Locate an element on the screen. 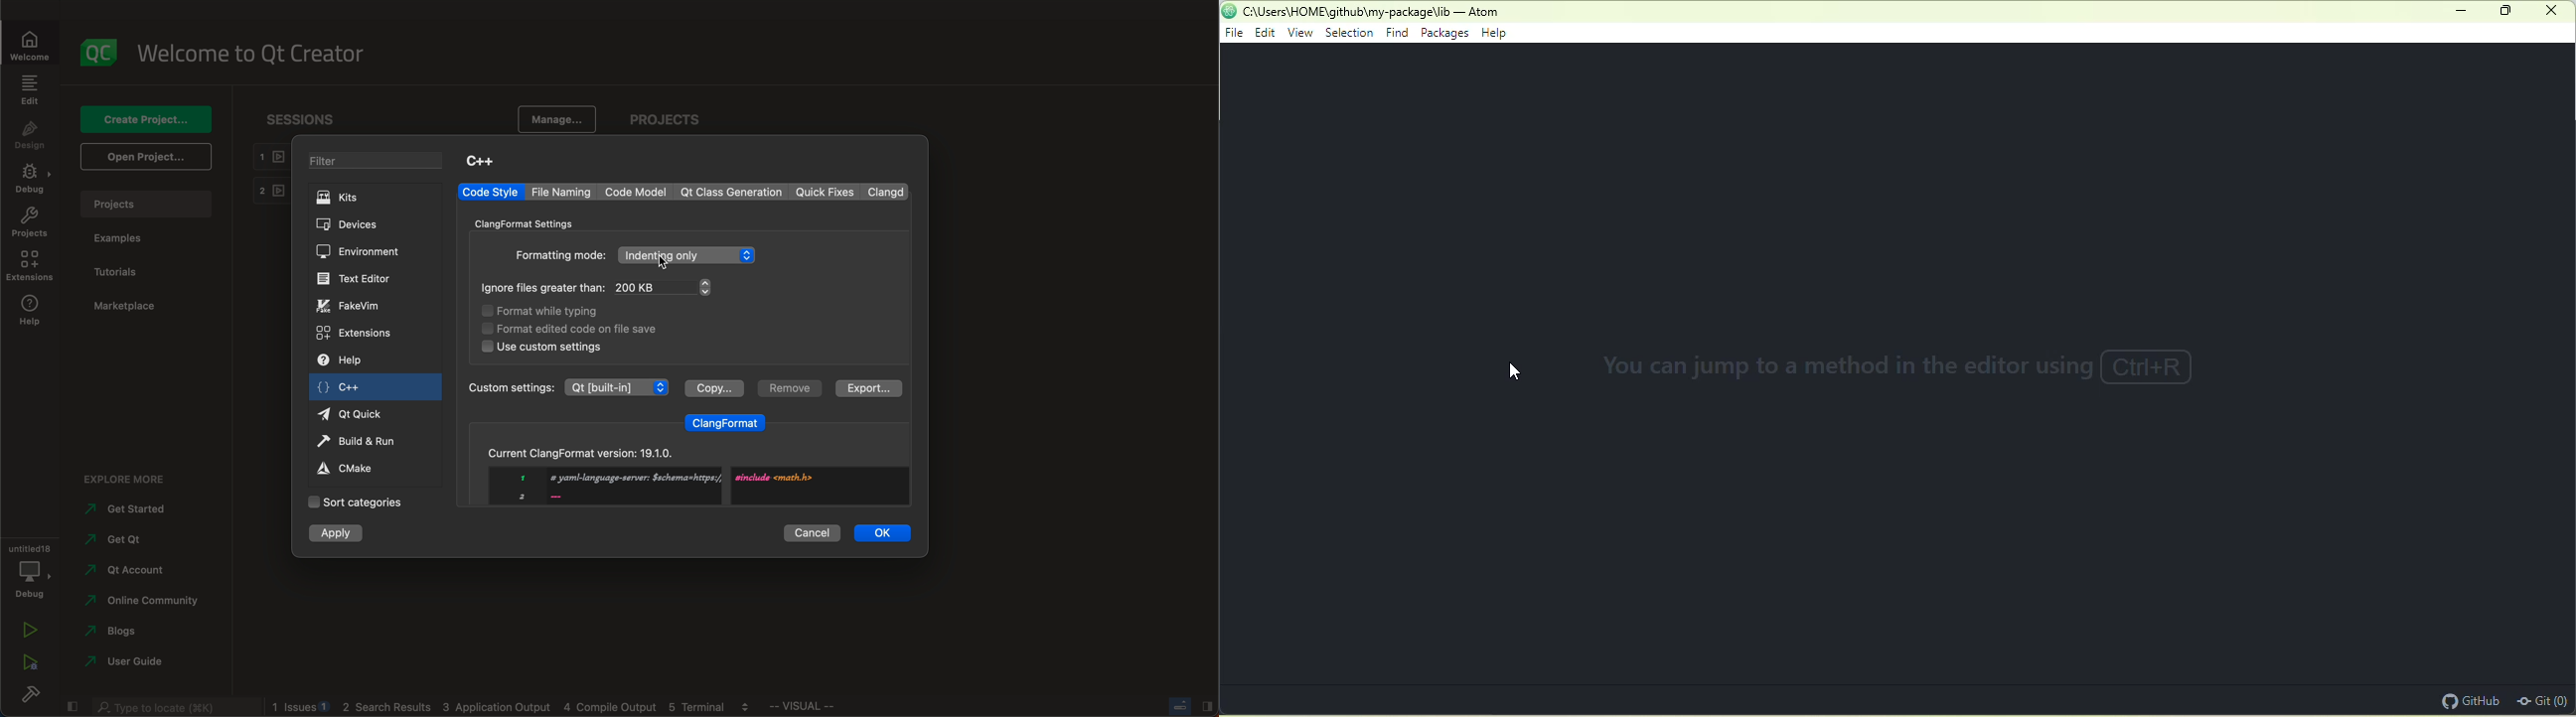 Image resolution: width=2576 pixels, height=728 pixels. fixes is located at coordinates (827, 193).